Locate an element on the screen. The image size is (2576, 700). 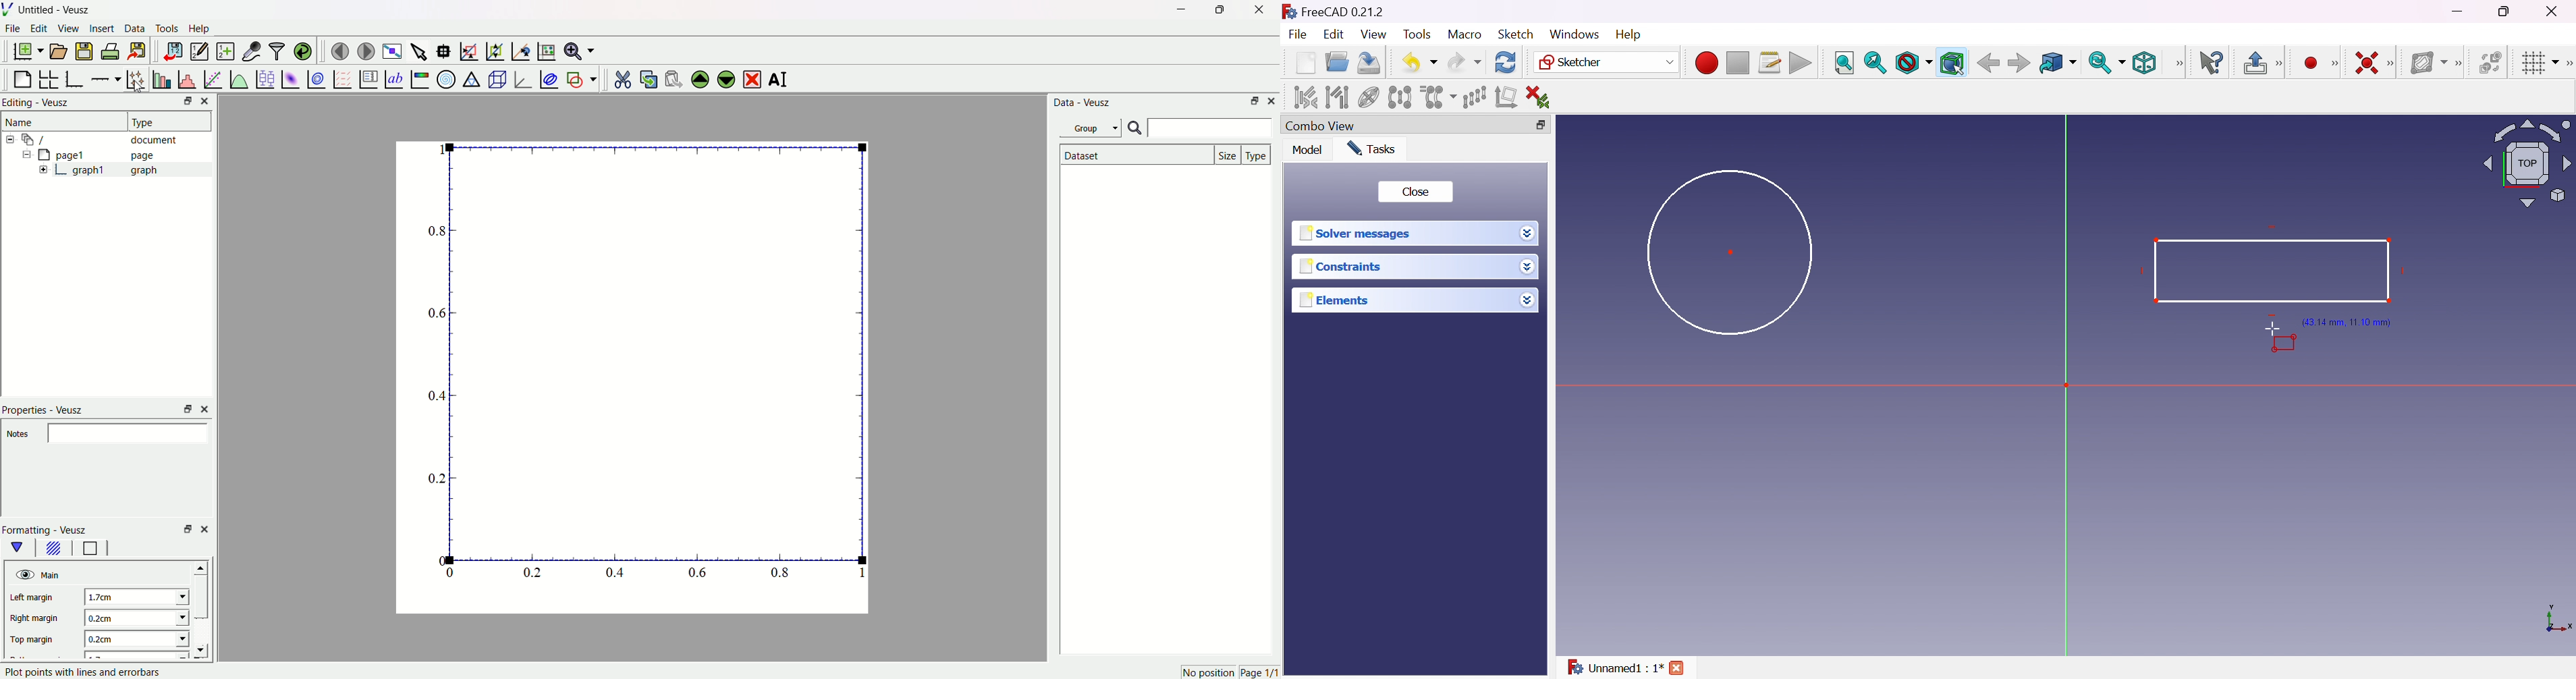
Combo view is located at coordinates (1320, 127).